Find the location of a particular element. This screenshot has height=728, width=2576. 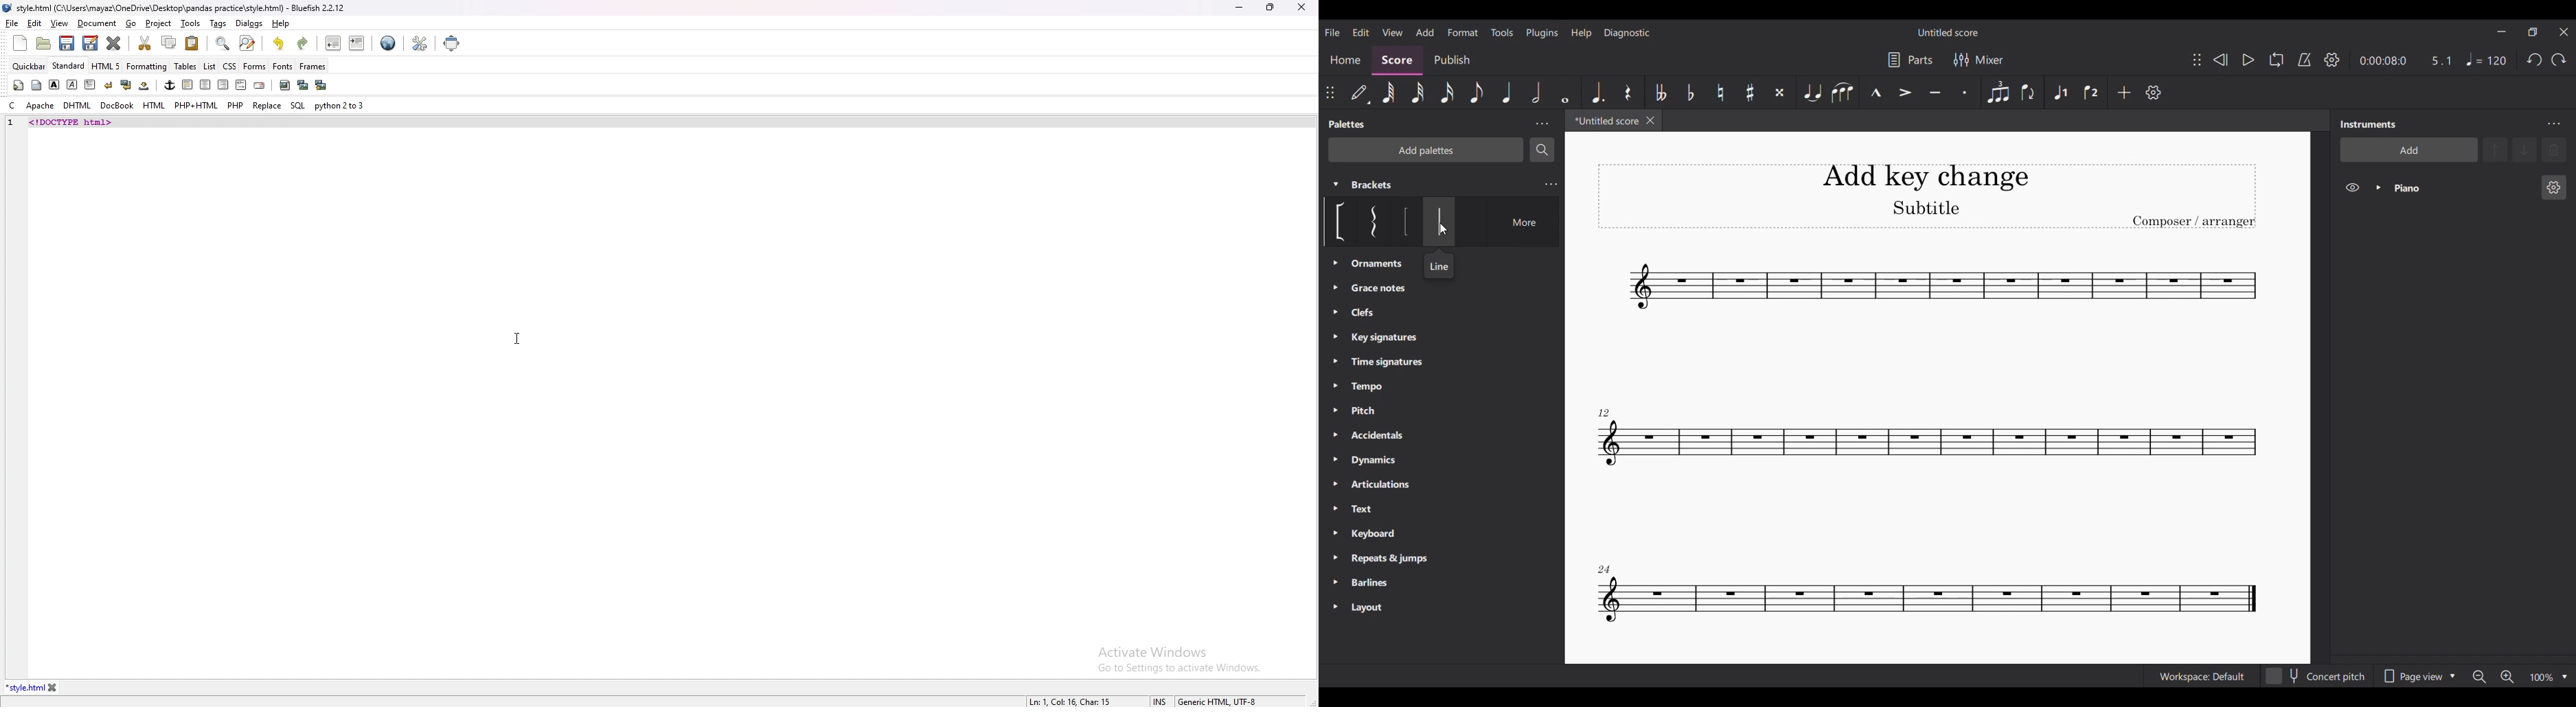

Name of file is located at coordinates (1949, 32).